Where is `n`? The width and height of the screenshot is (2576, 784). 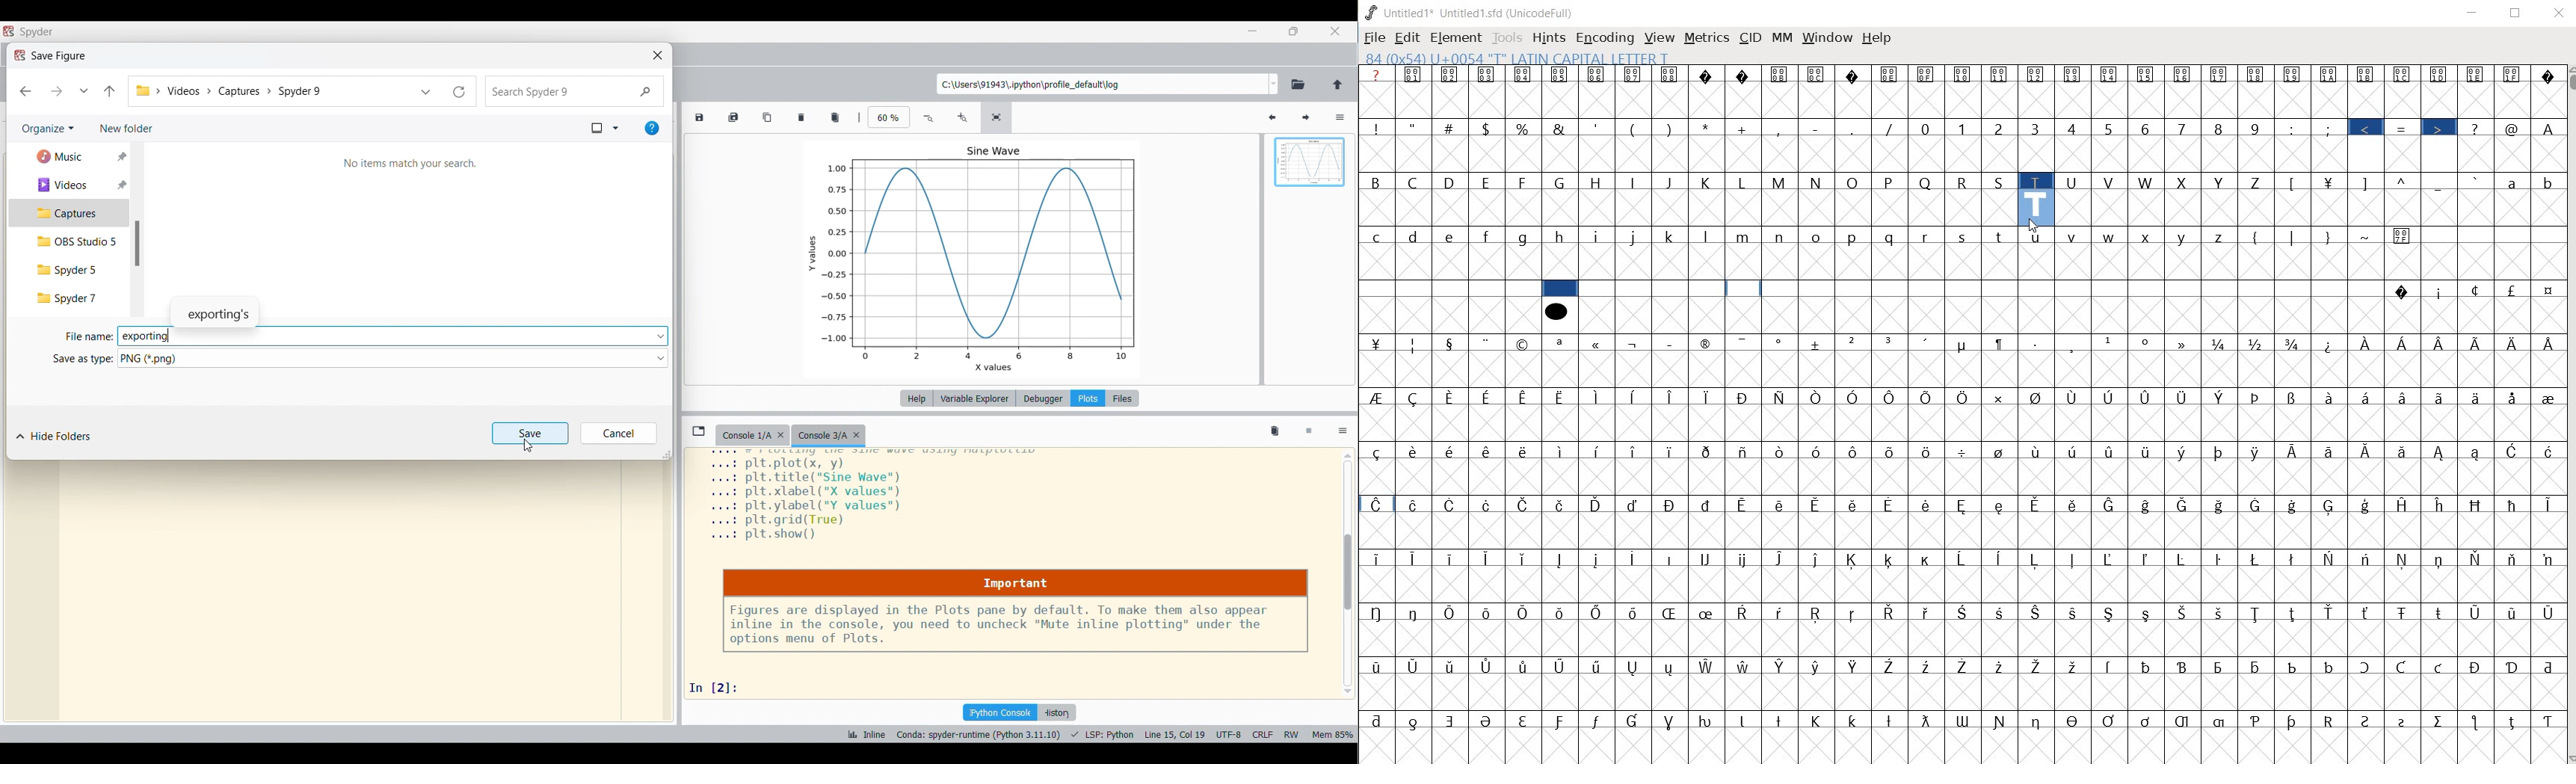 n is located at coordinates (1781, 235).